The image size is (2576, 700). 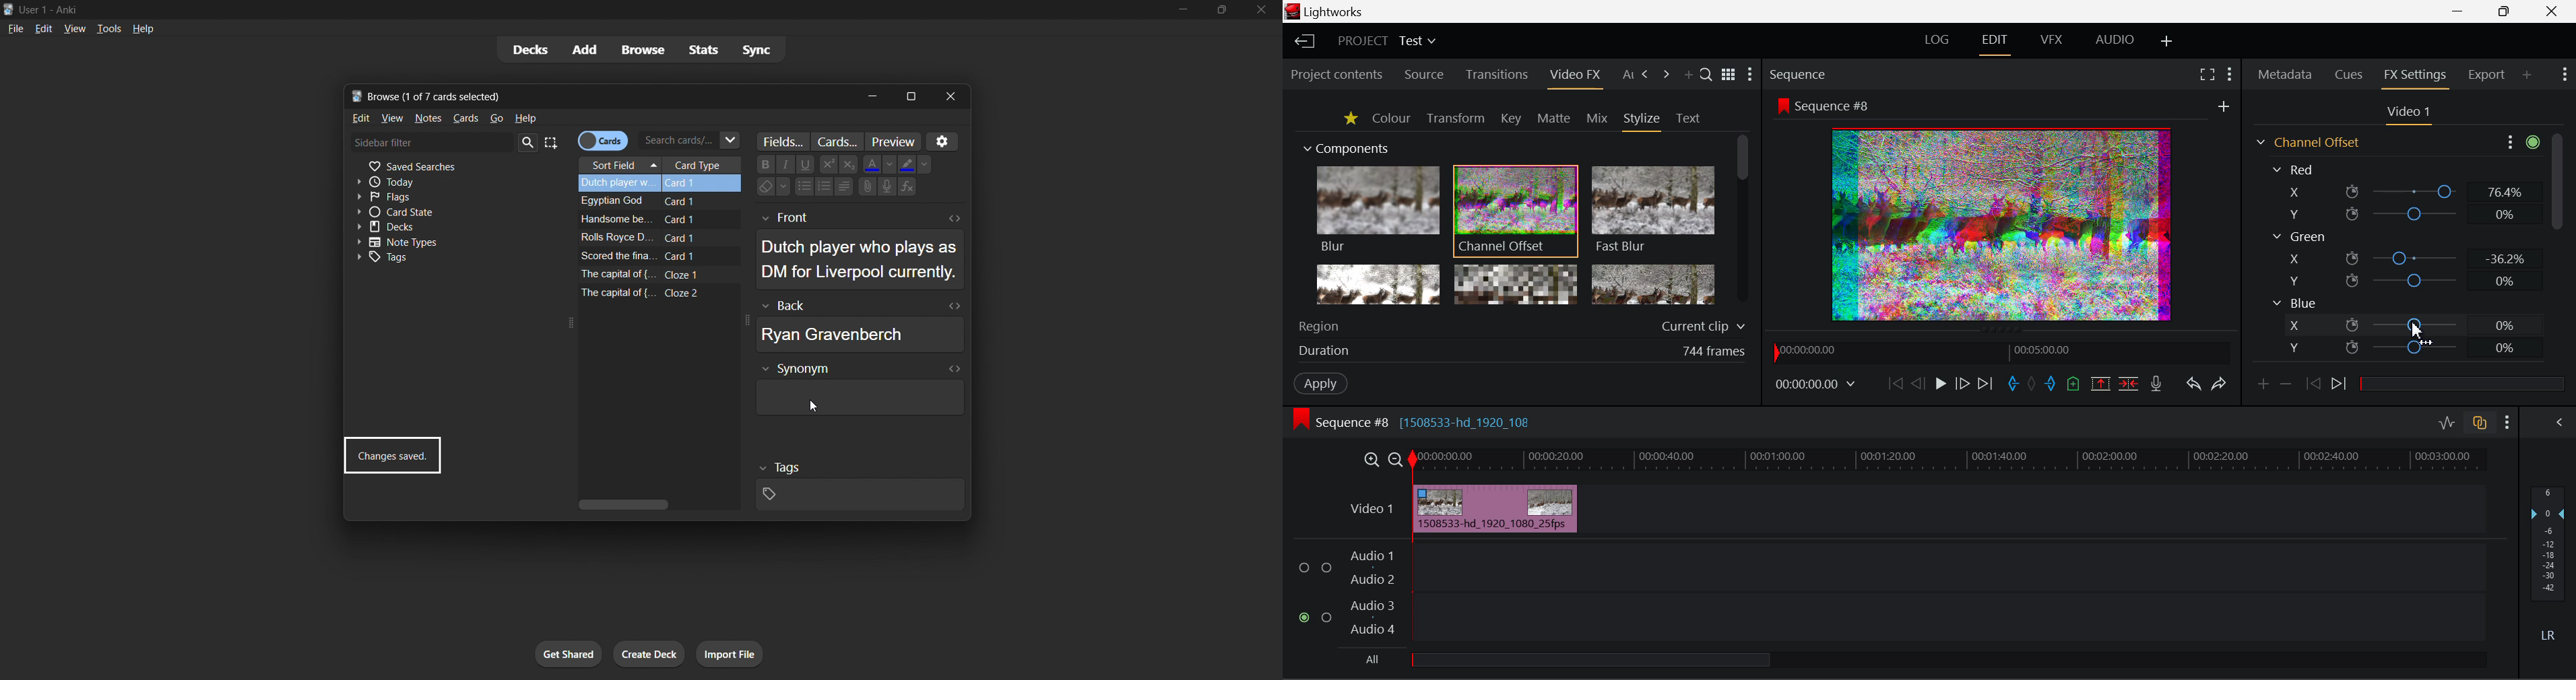 I want to click on Numbering, so click(x=823, y=186).